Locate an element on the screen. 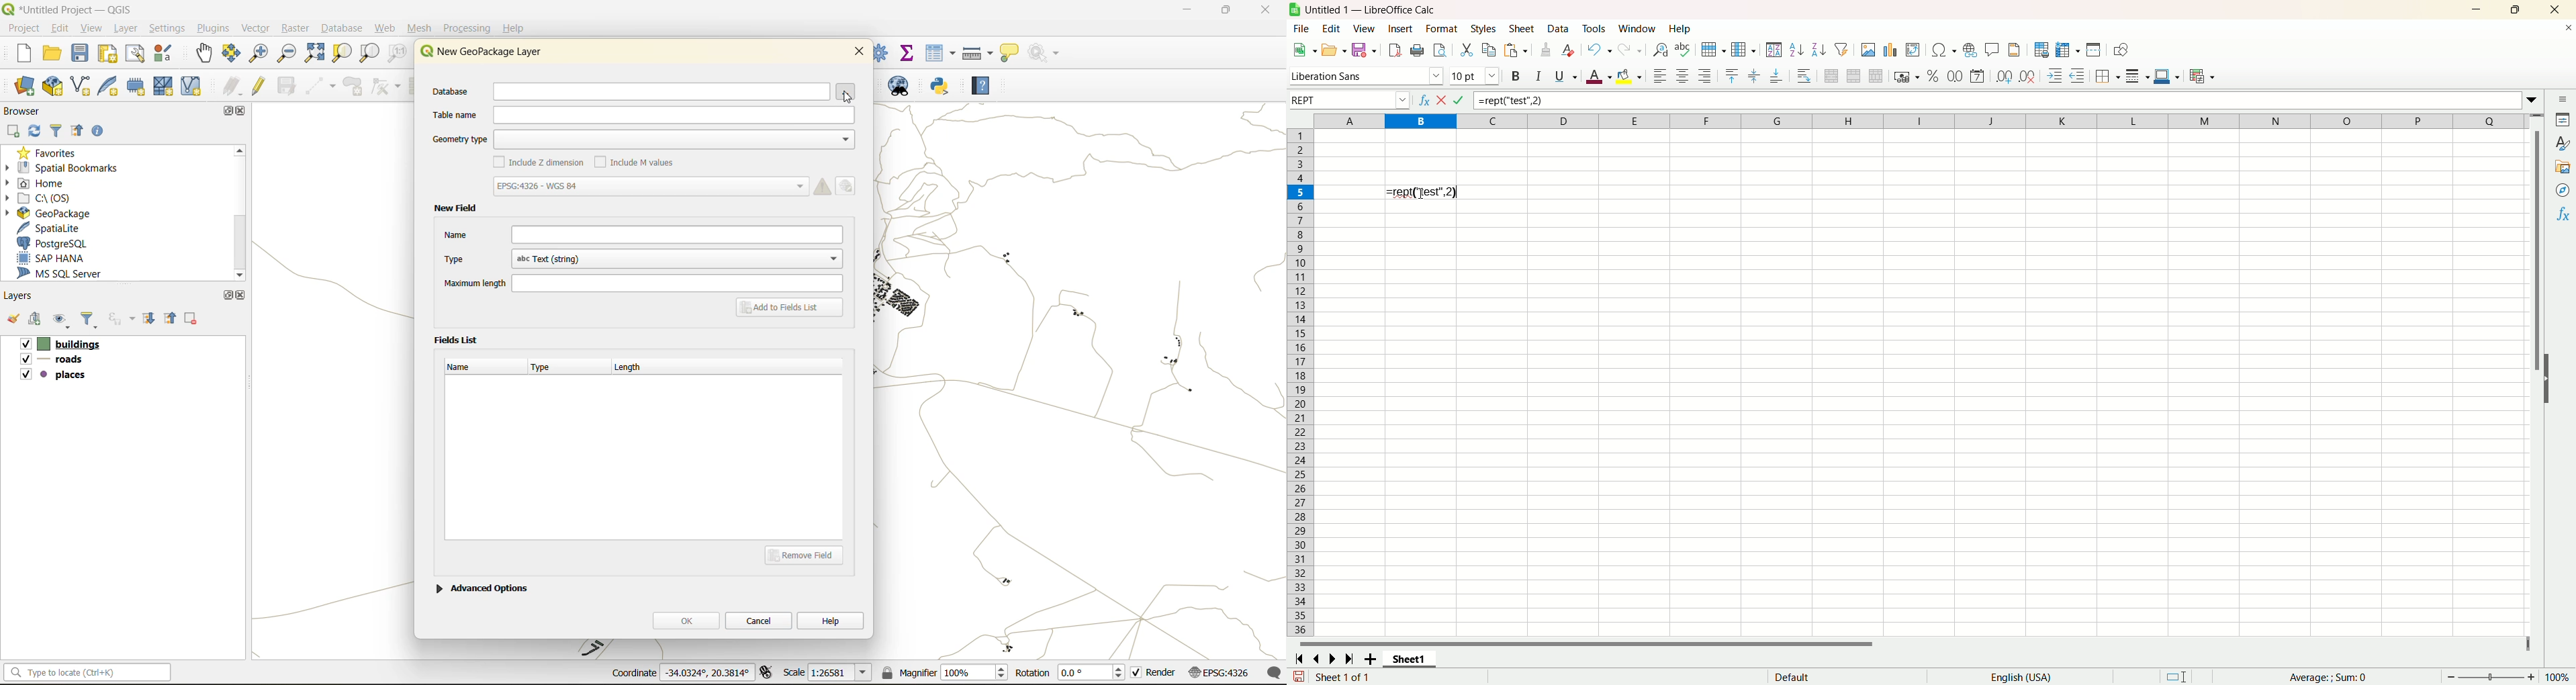  Expand formula bar is located at coordinates (2533, 100).